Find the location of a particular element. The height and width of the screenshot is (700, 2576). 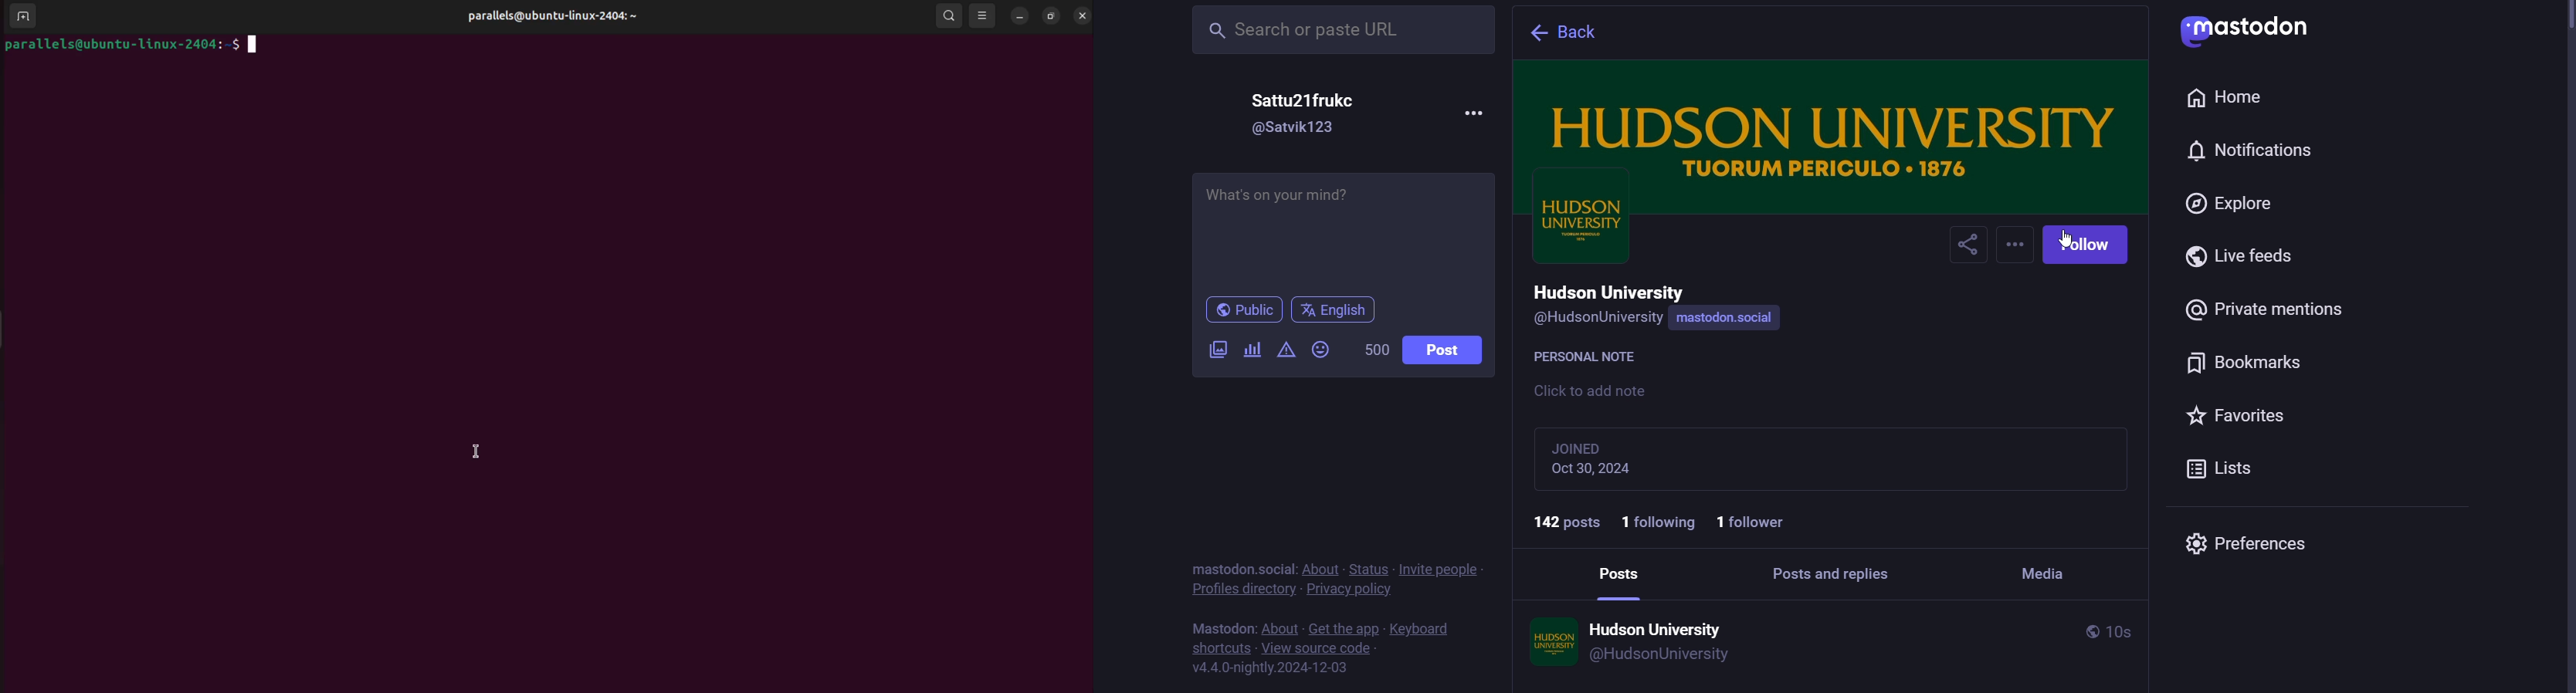

follow is located at coordinates (2090, 245).